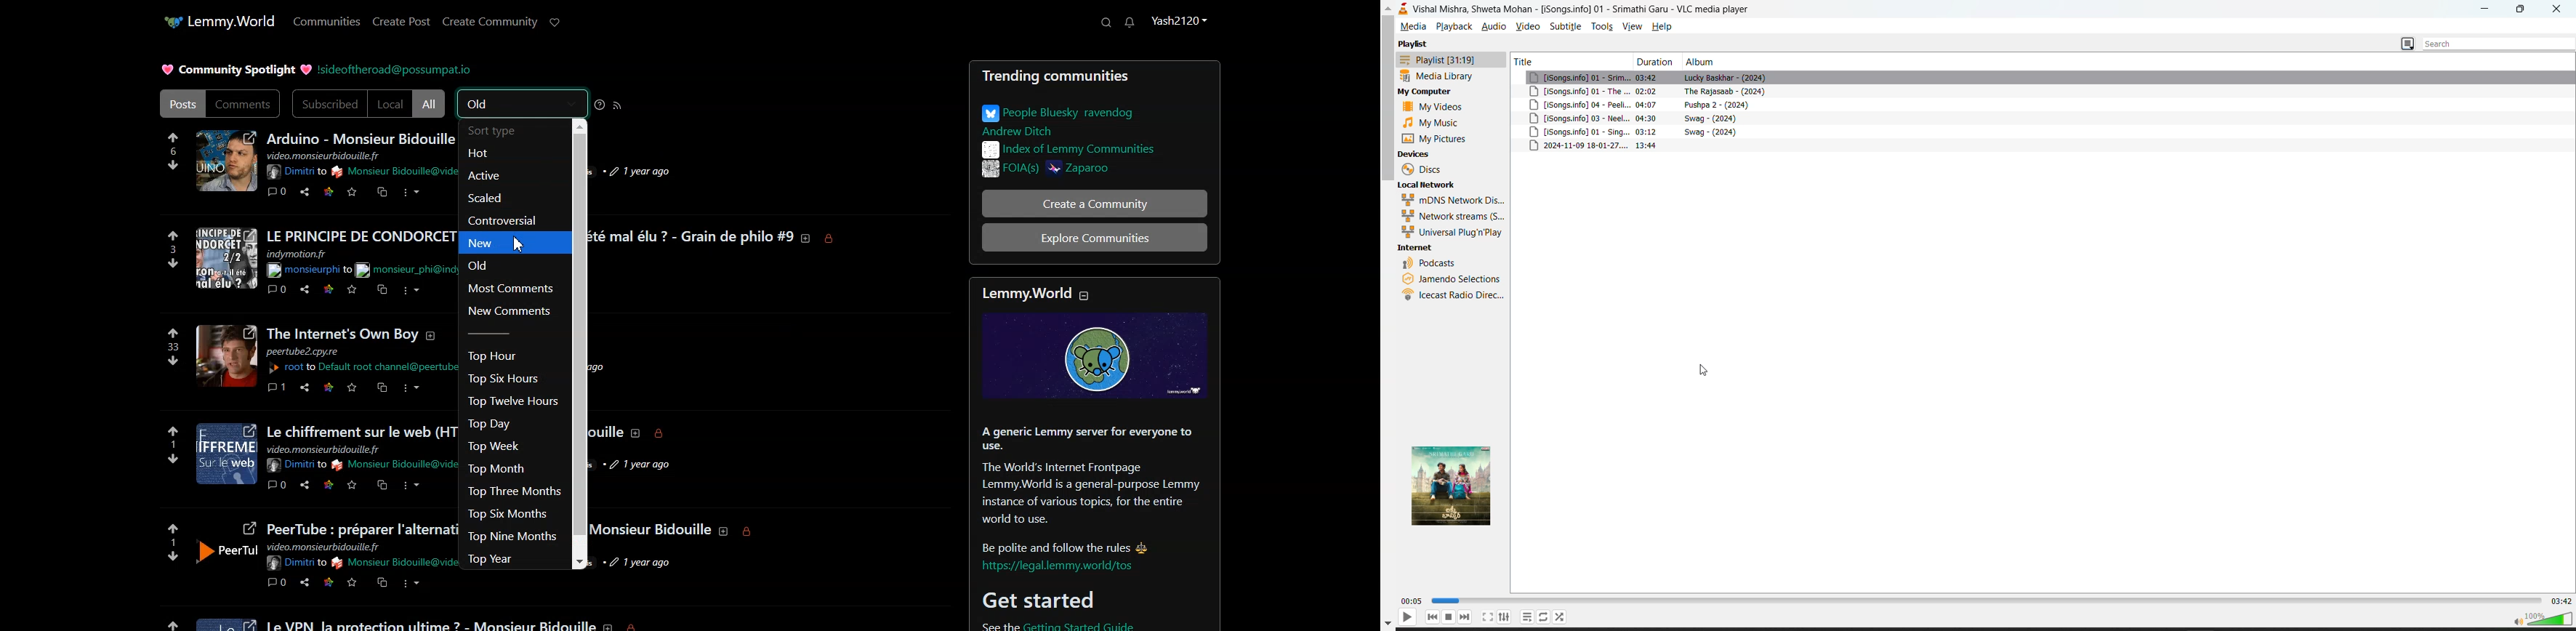  I want to click on Image, so click(1094, 357).